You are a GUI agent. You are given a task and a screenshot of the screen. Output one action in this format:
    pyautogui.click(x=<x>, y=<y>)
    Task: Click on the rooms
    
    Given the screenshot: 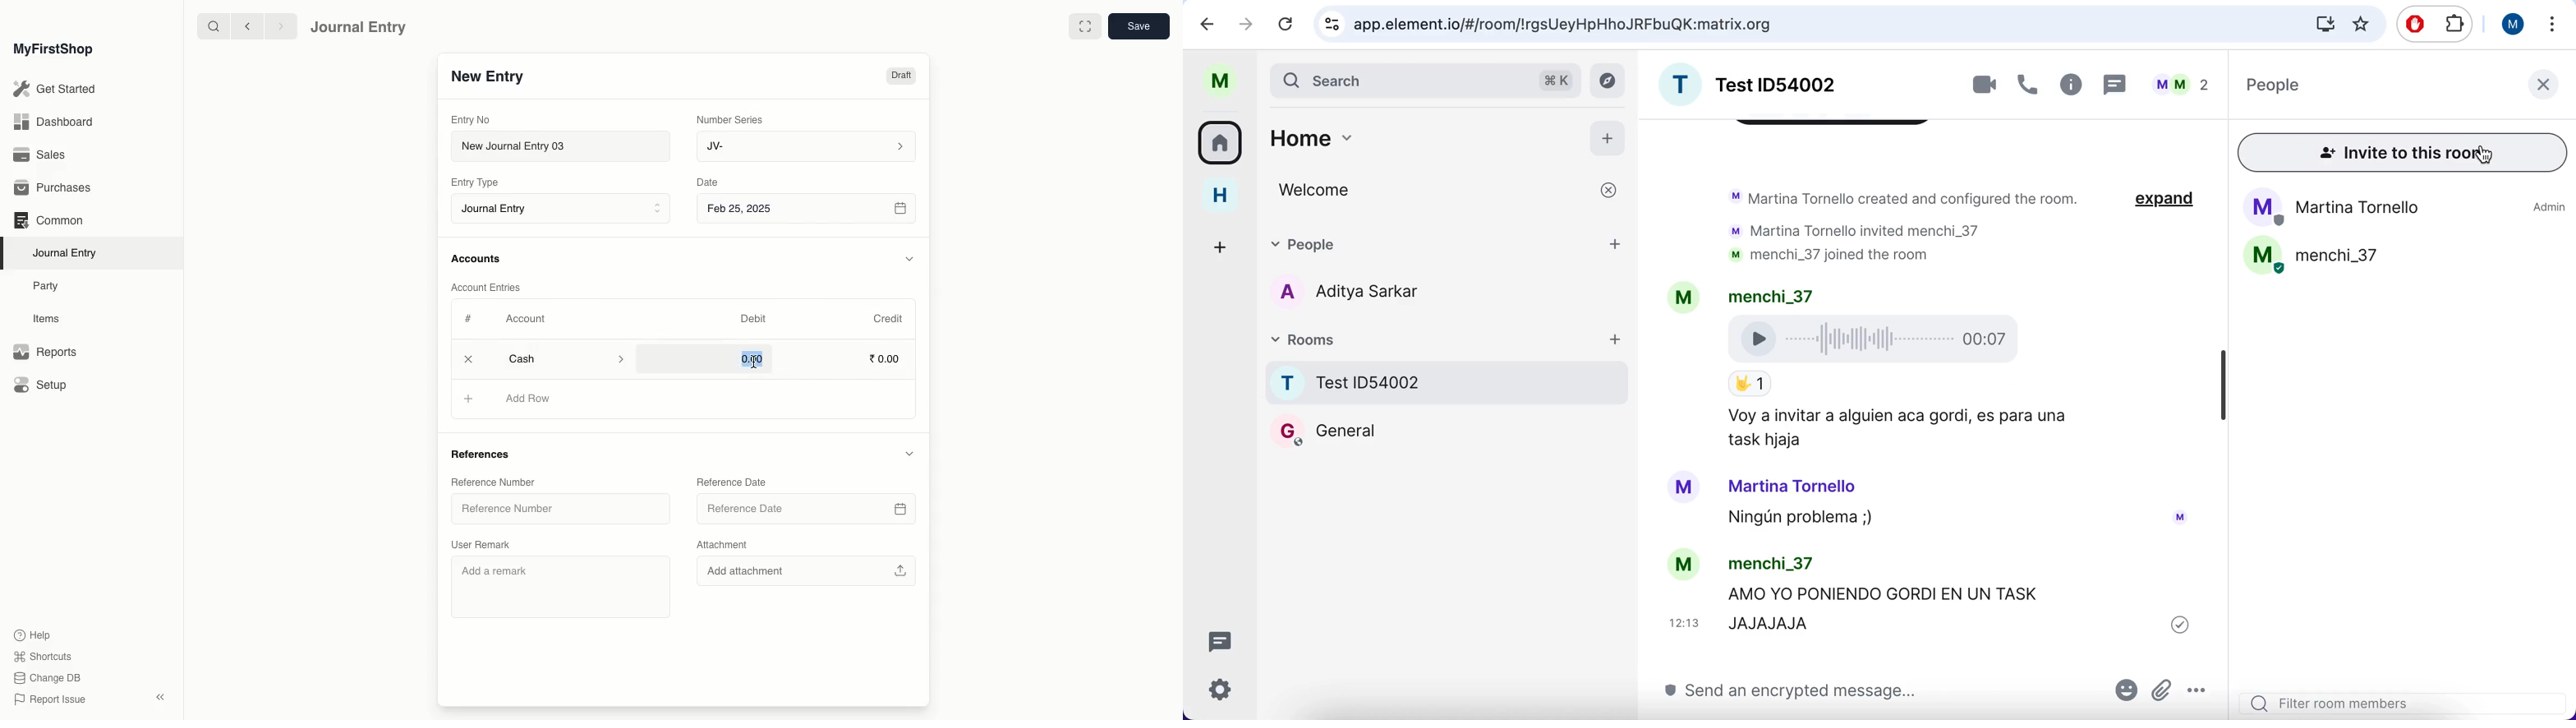 What is the action you would take?
    pyautogui.click(x=1224, y=144)
    